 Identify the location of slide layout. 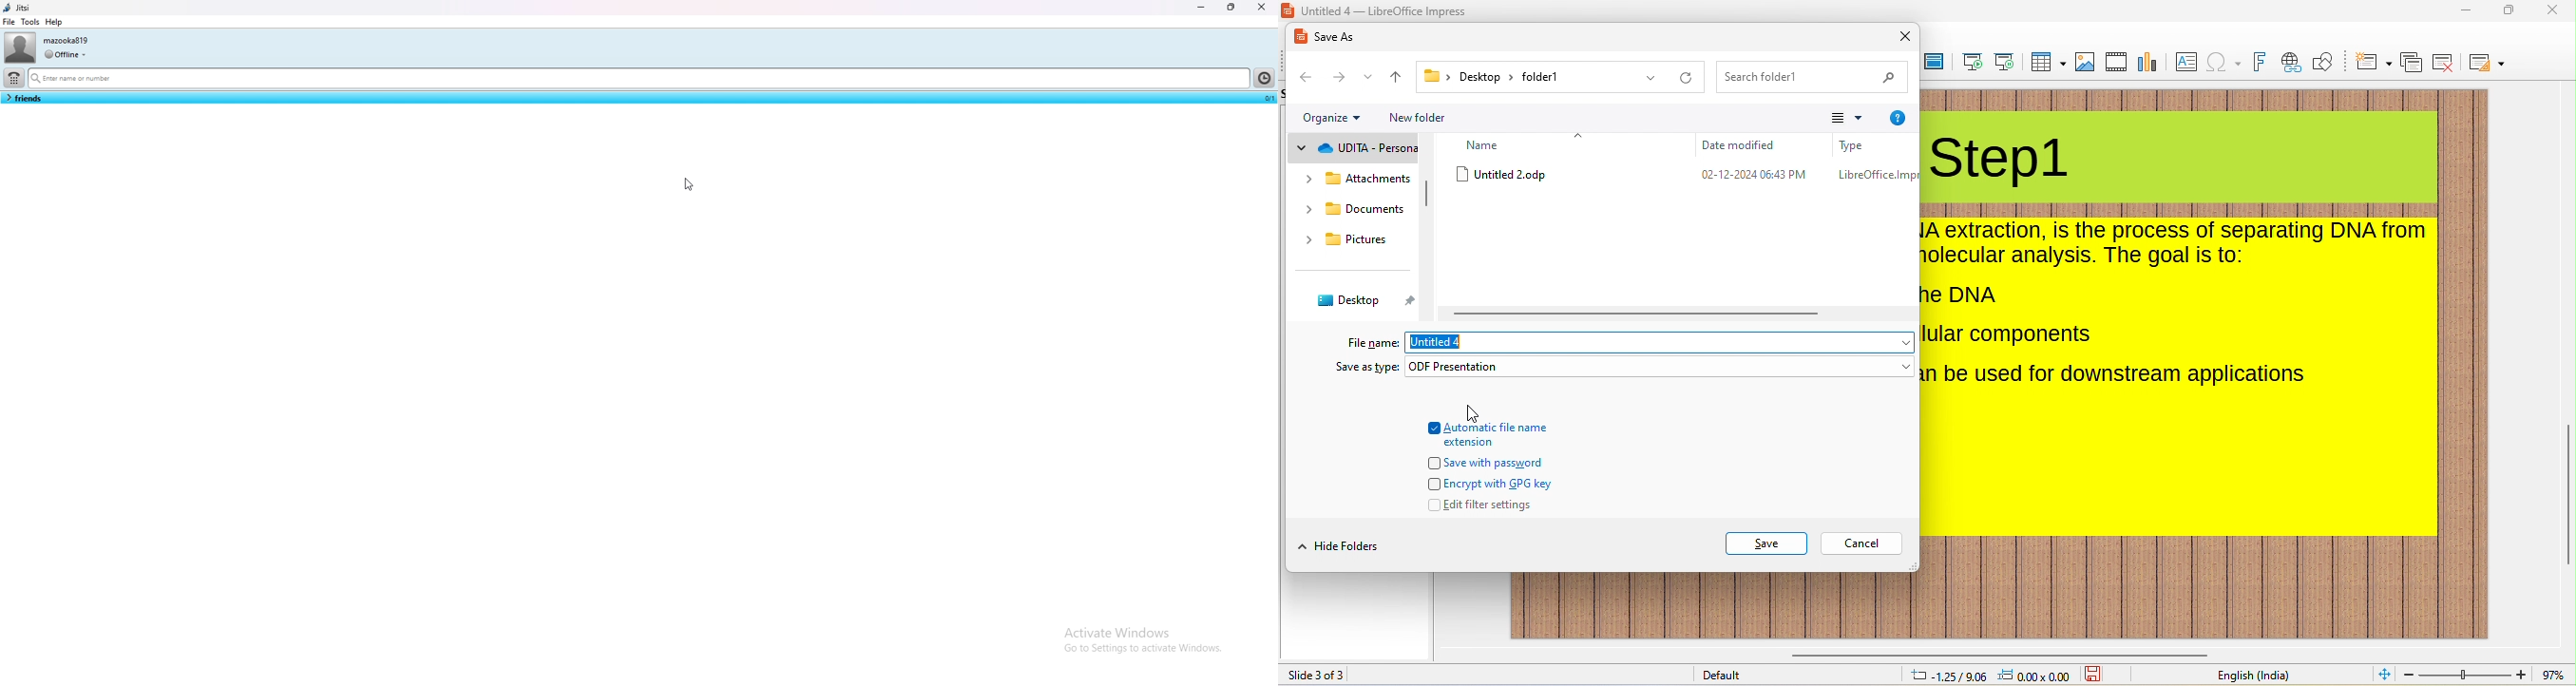
(2490, 62).